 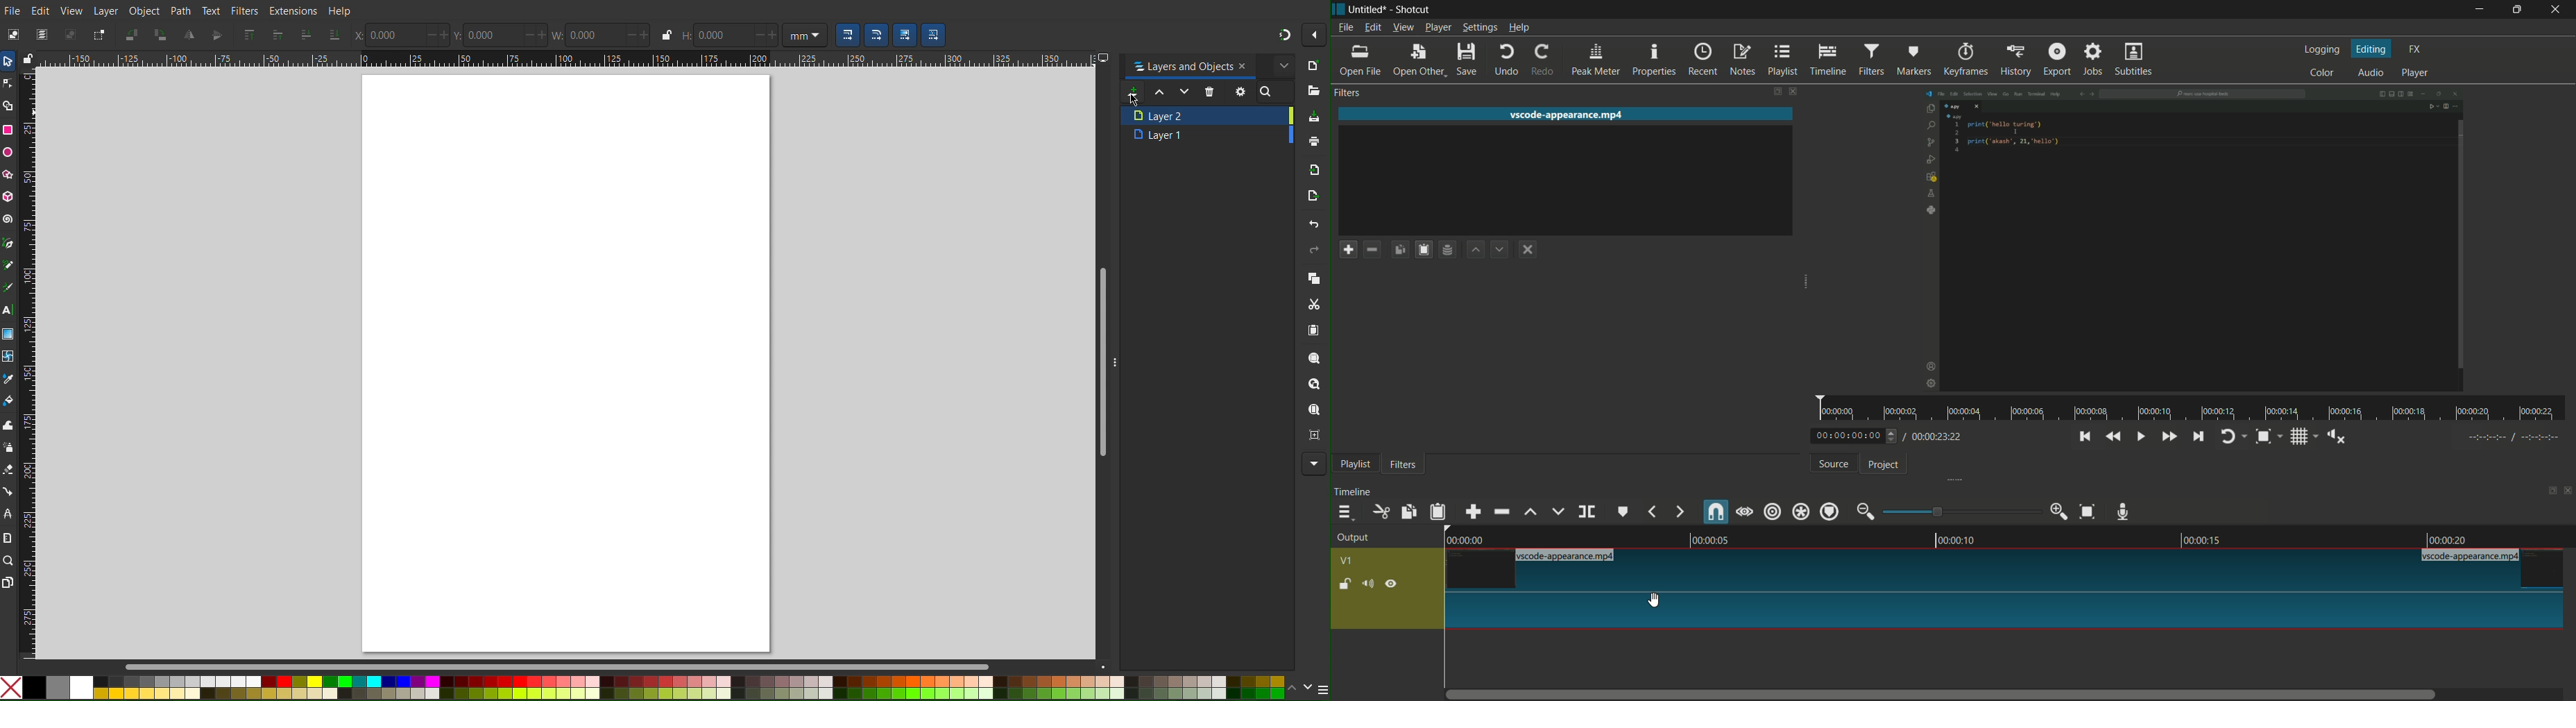 What do you see at coordinates (2557, 10) in the screenshot?
I see `close app` at bounding box center [2557, 10].